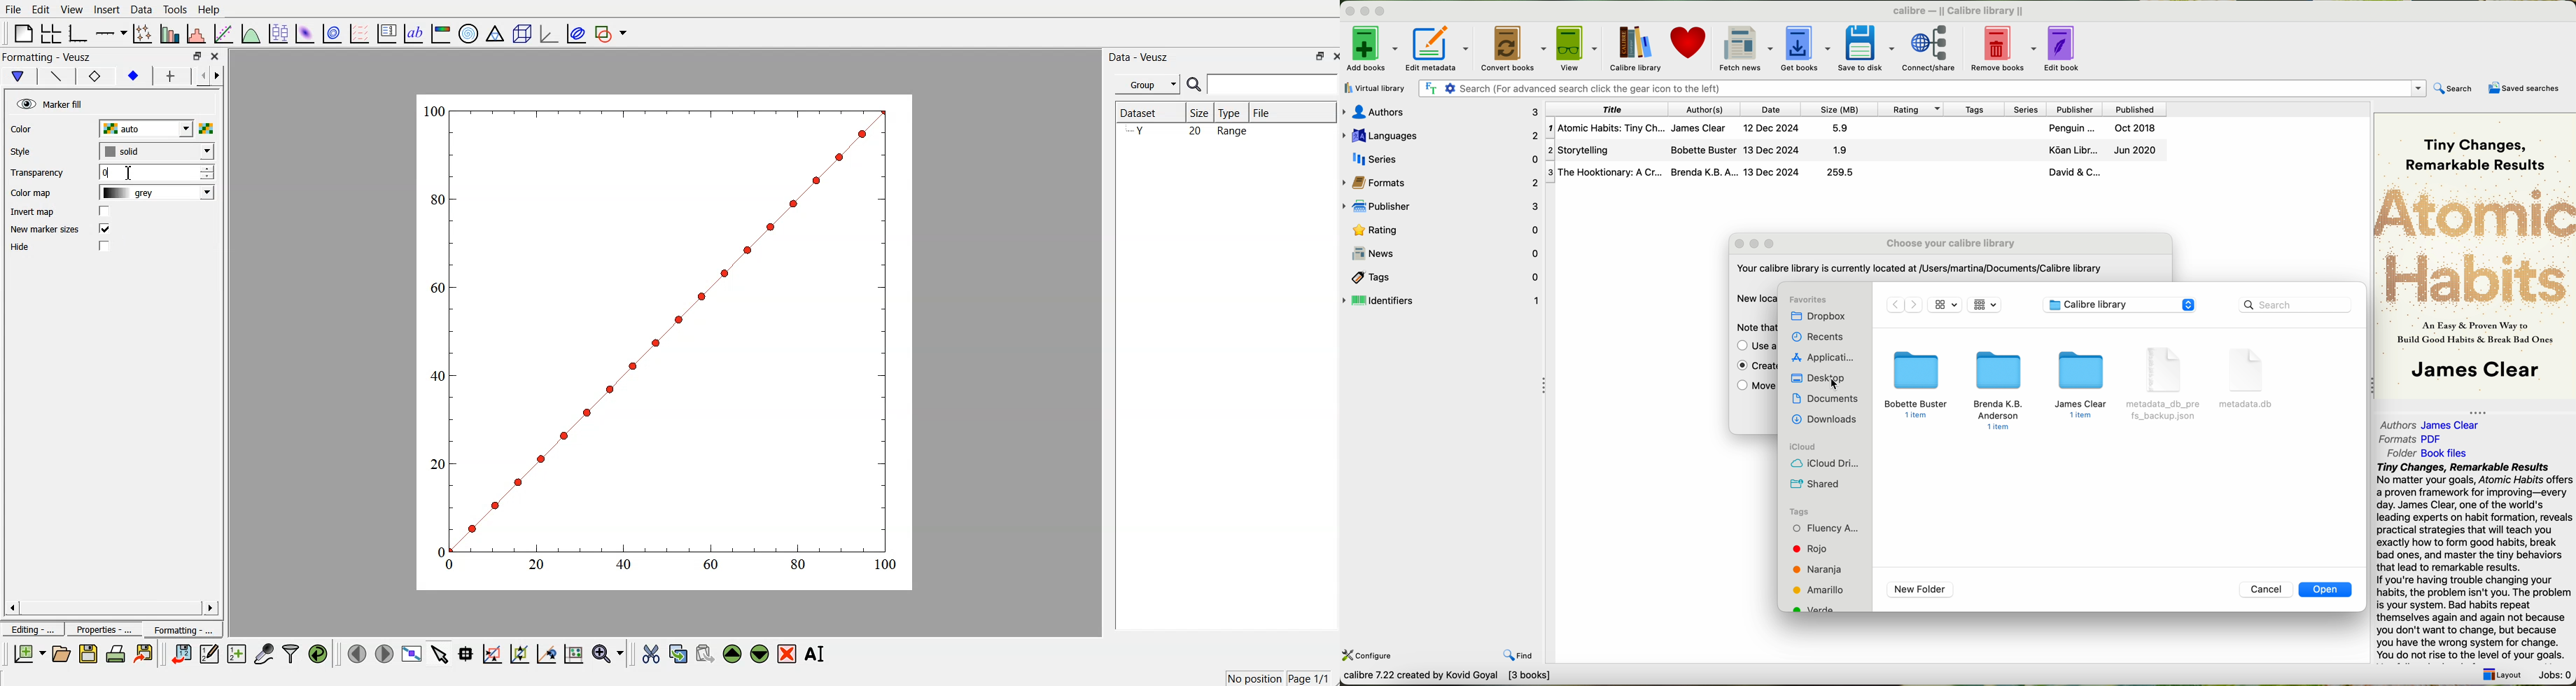  What do you see at coordinates (1442, 276) in the screenshot?
I see `tags` at bounding box center [1442, 276].